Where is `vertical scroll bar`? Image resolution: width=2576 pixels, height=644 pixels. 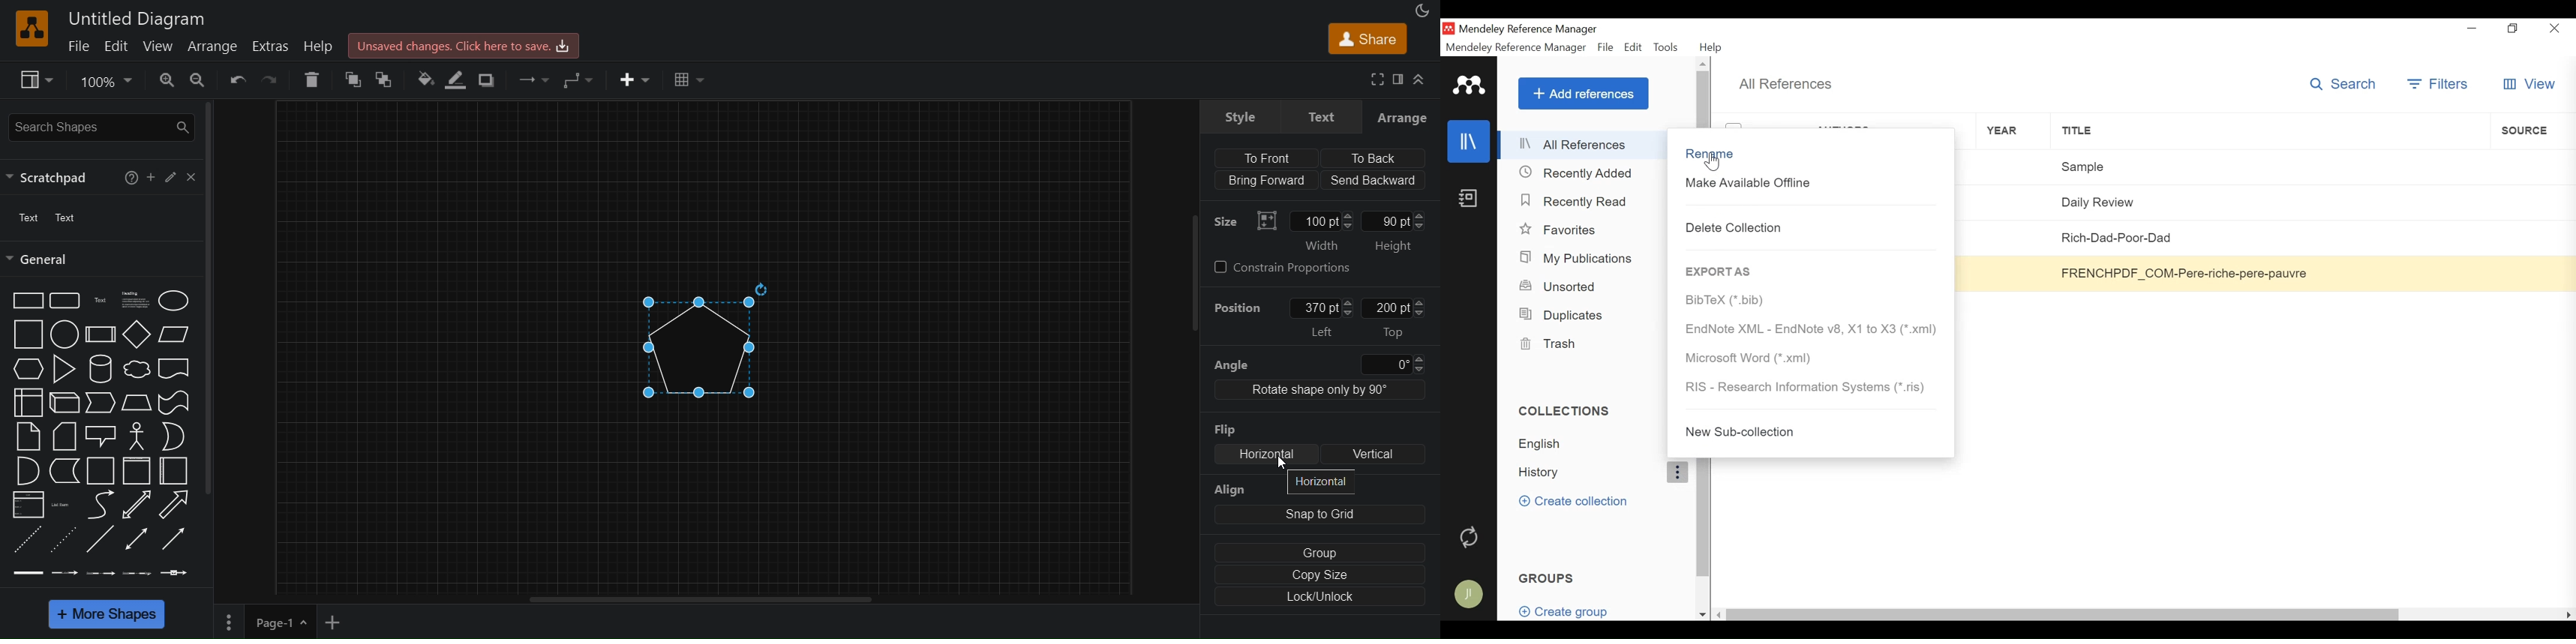
vertical scroll bar is located at coordinates (207, 300).